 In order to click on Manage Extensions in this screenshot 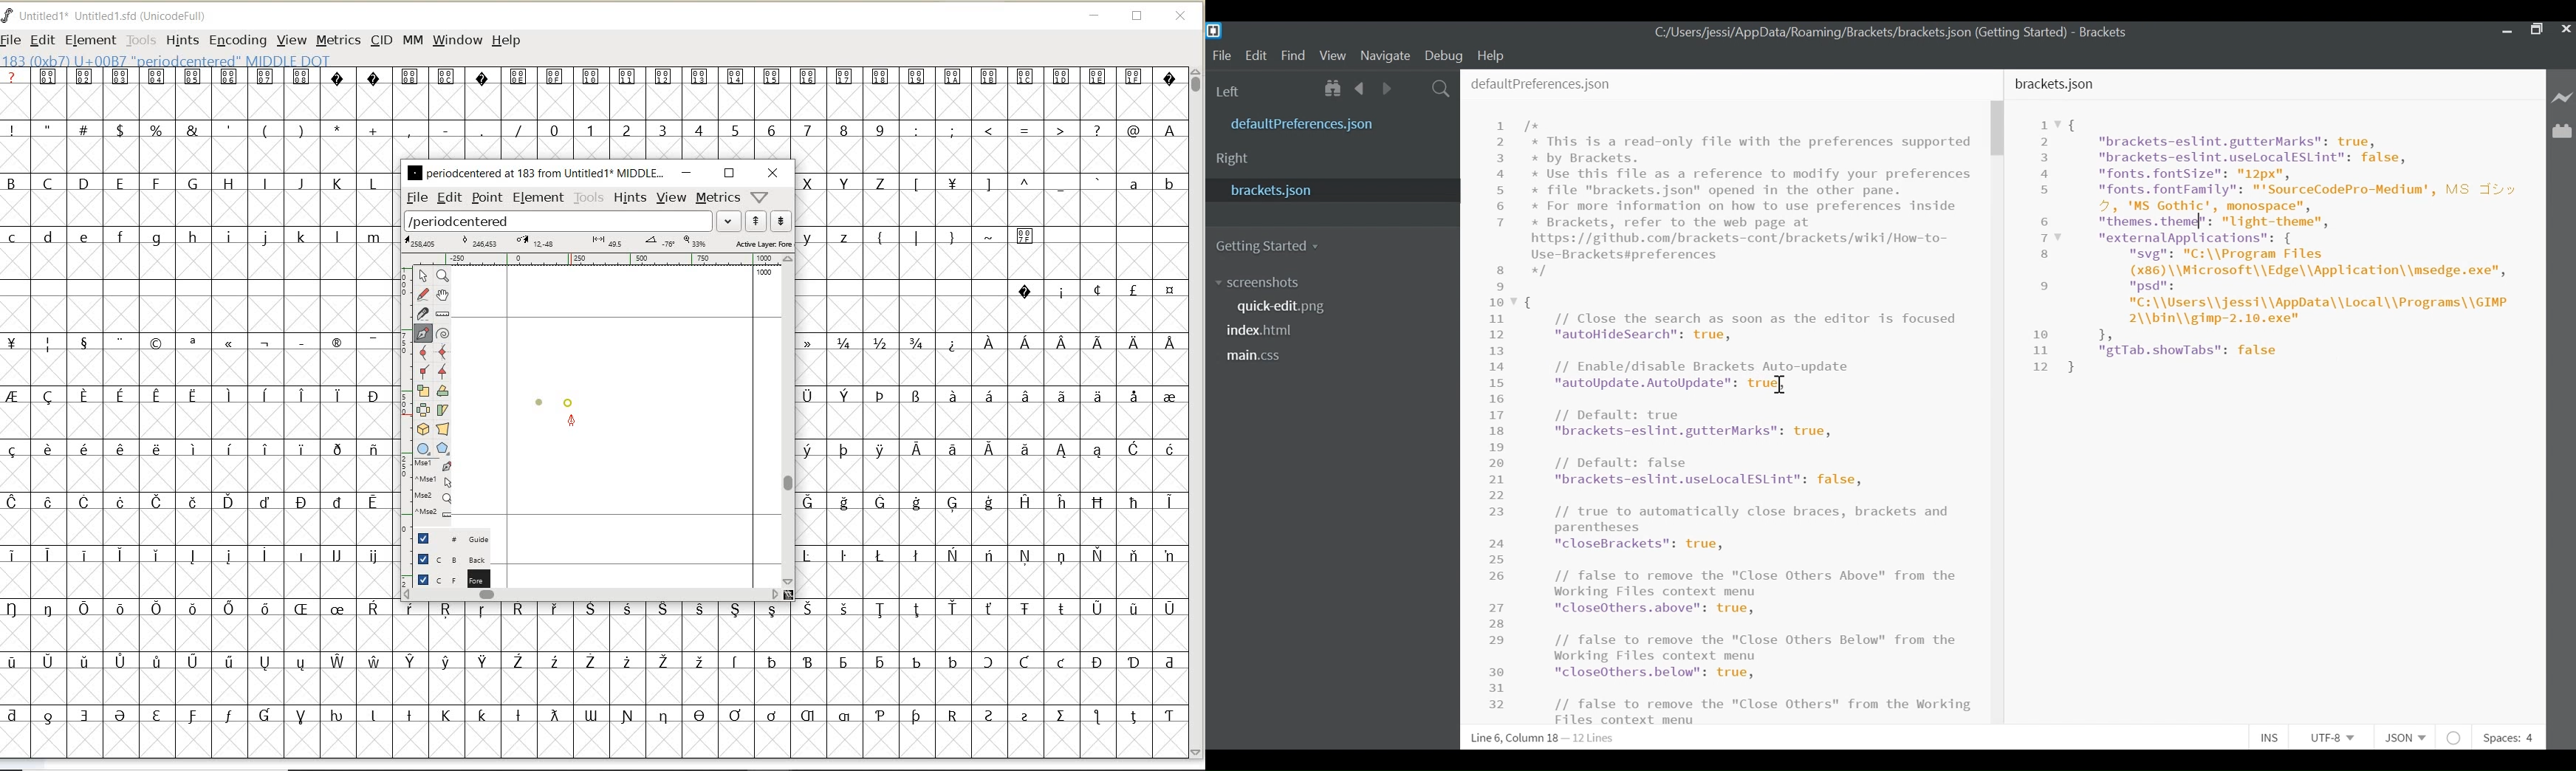, I will do `click(2562, 131)`.